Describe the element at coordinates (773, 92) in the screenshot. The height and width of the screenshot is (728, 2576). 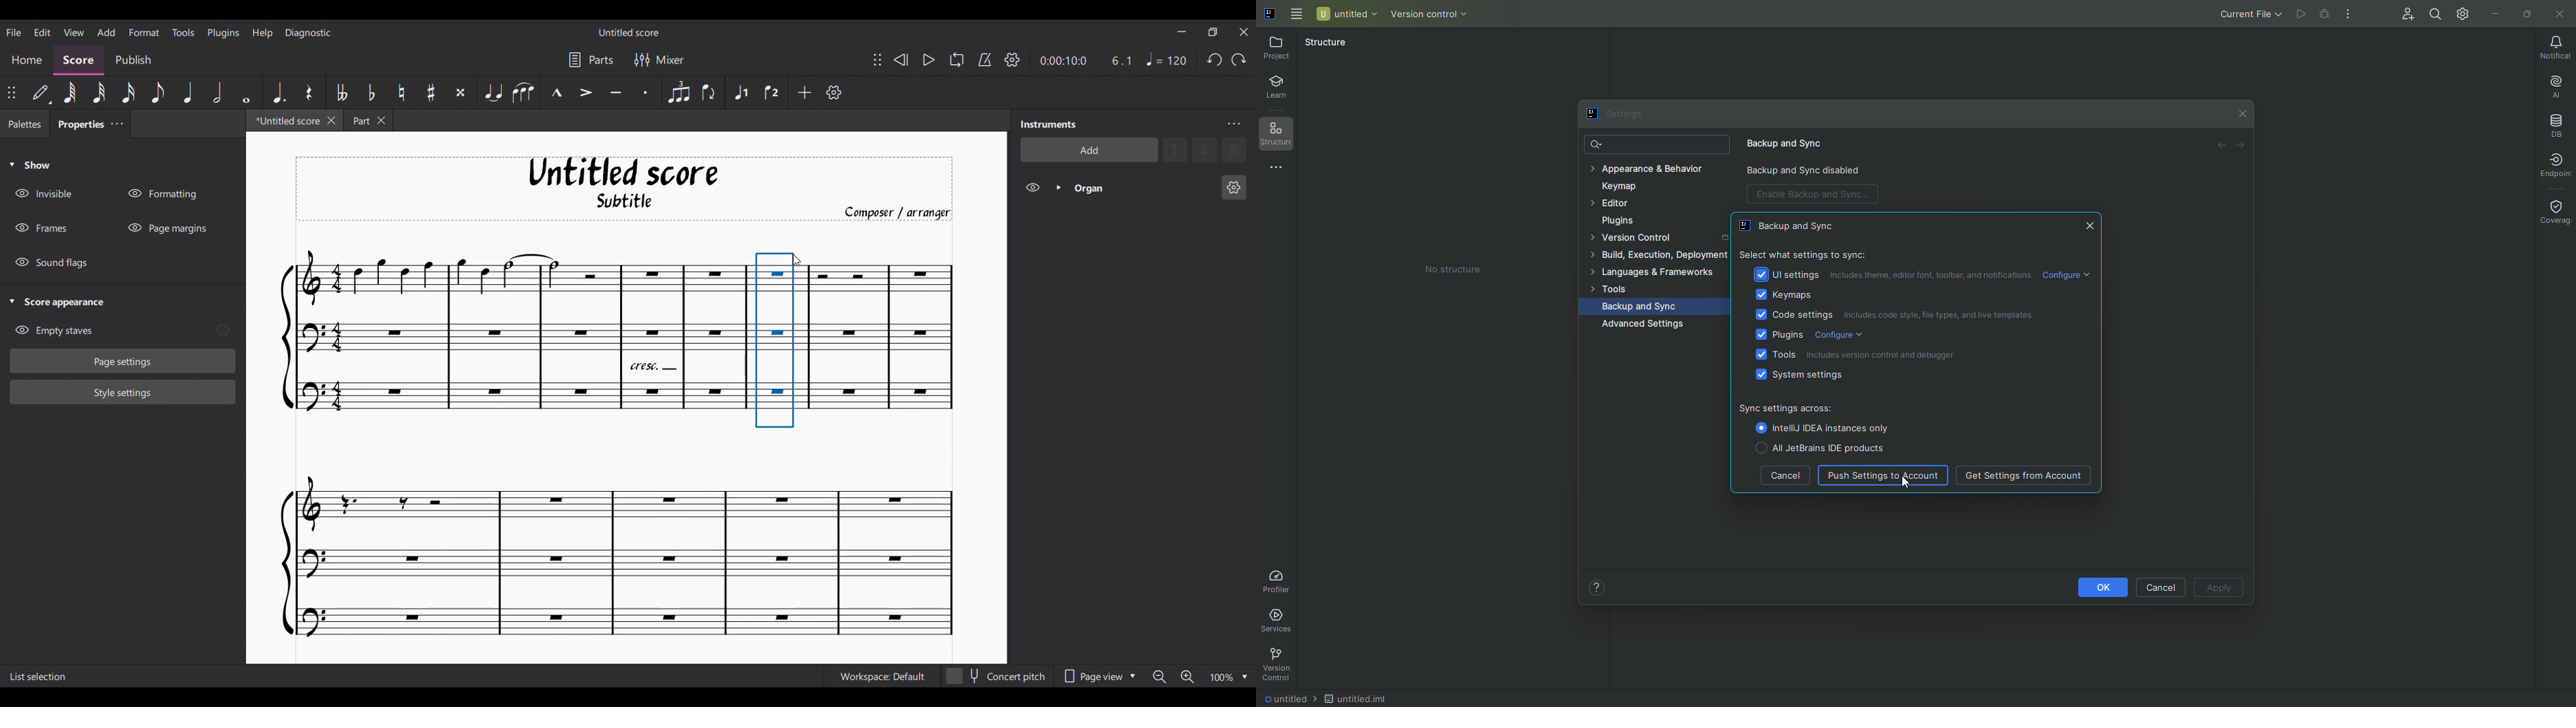
I see `Voice 2` at that location.